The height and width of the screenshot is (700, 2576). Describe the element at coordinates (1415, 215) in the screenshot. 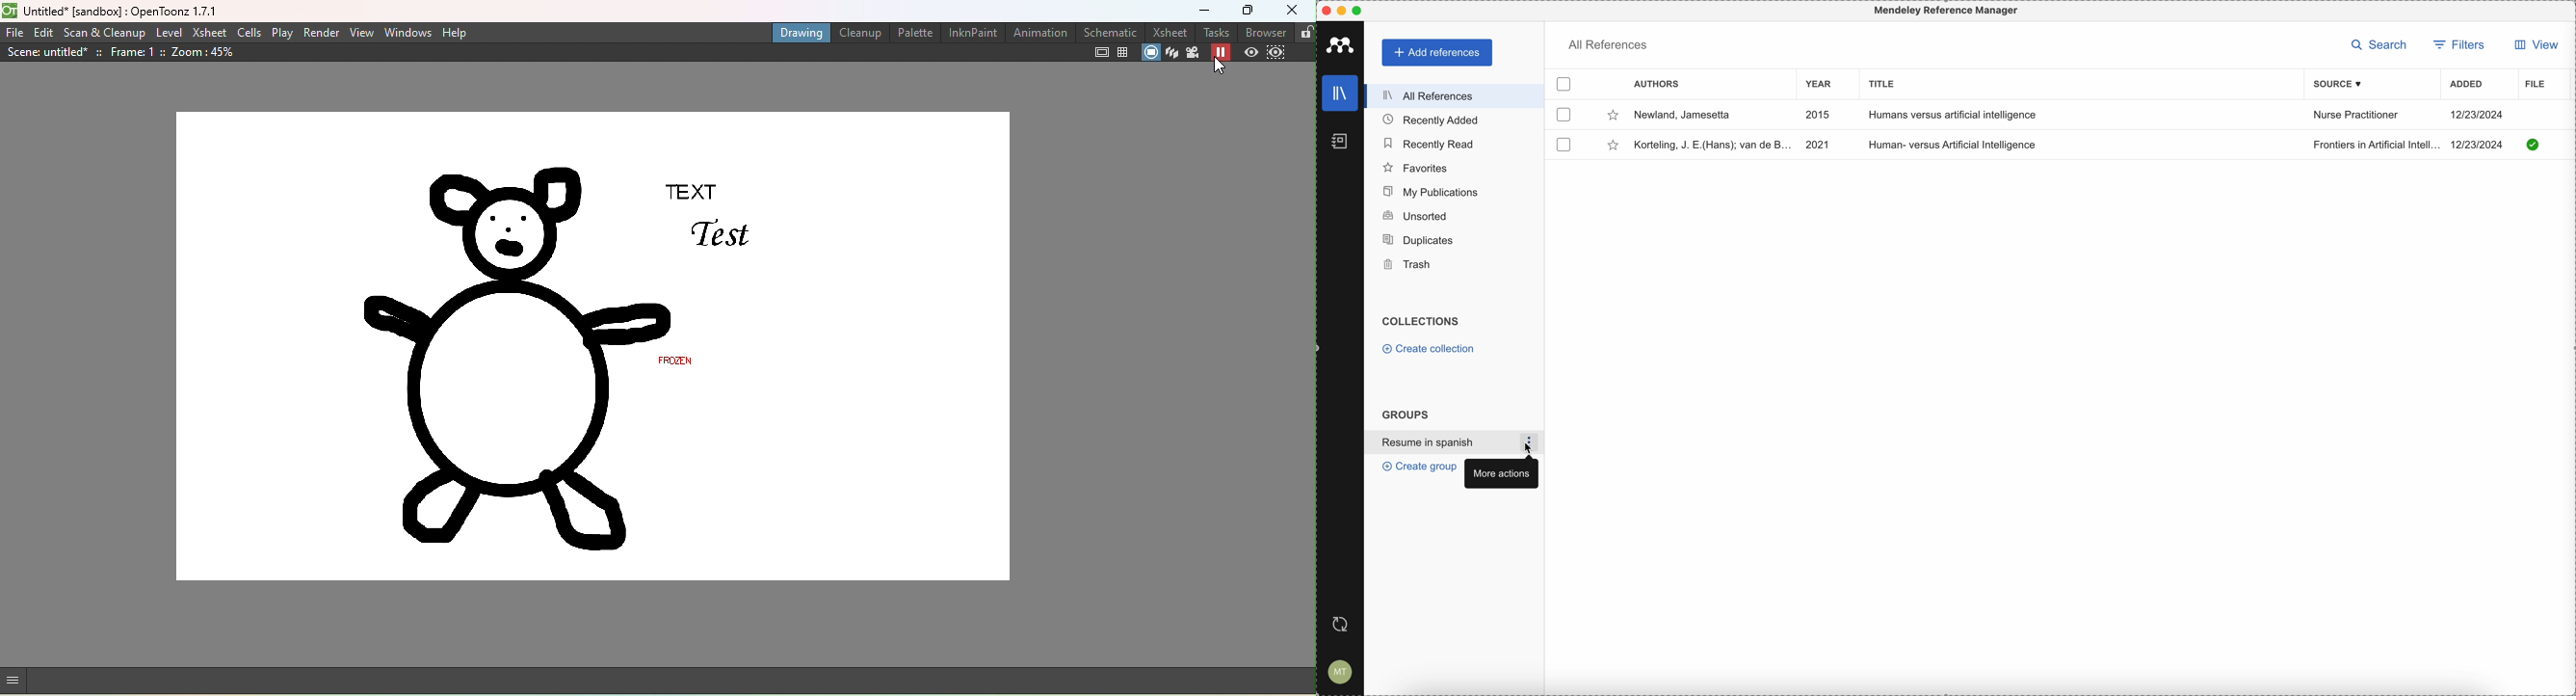

I see `unsorted` at that location.